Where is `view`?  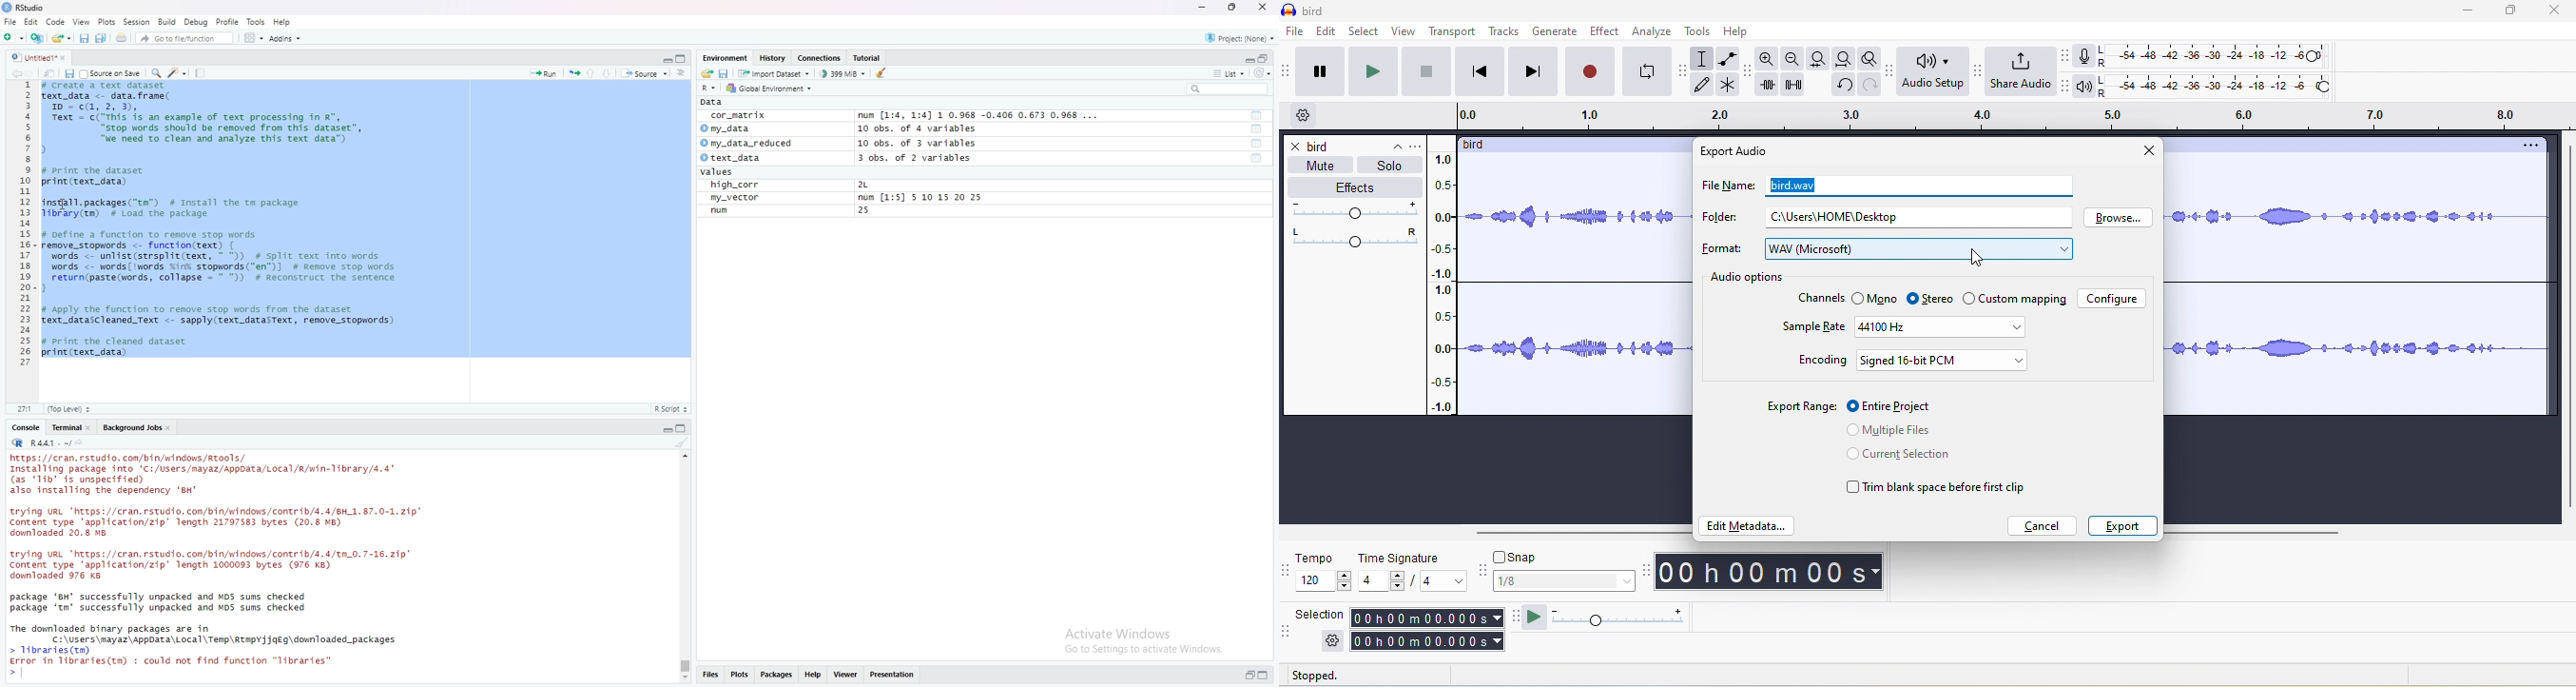 view is located at coordinates (1404, 31).